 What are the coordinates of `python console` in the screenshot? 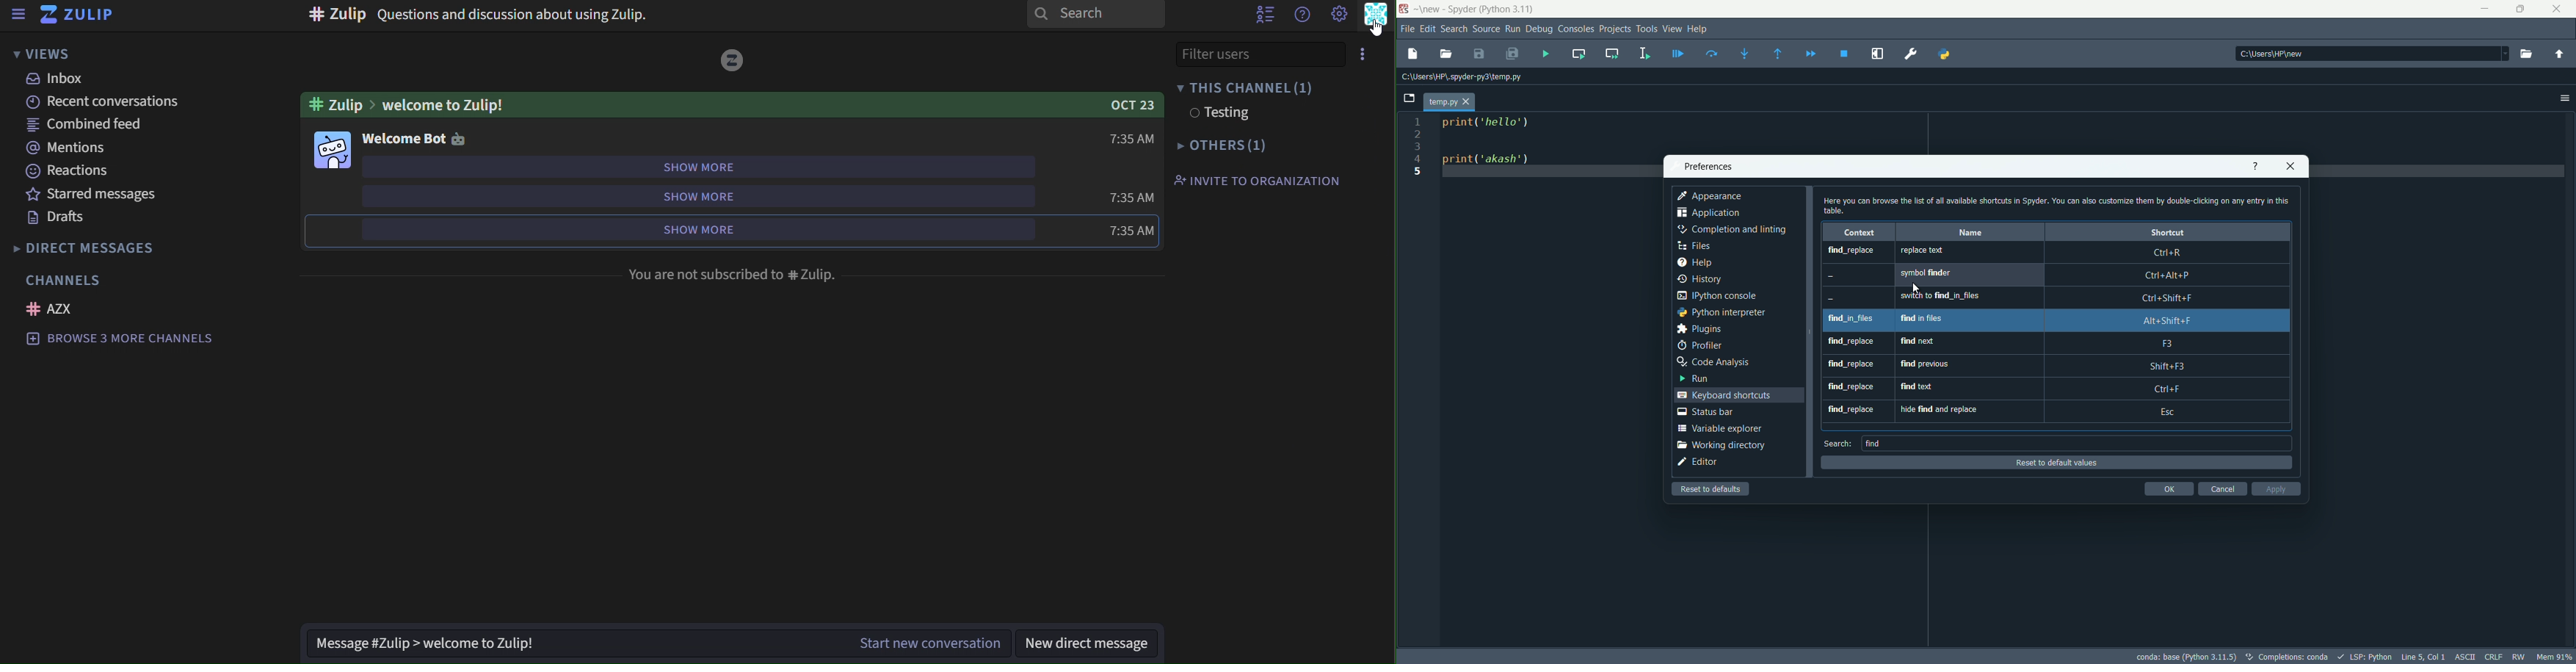 It's located at (1724, 296).